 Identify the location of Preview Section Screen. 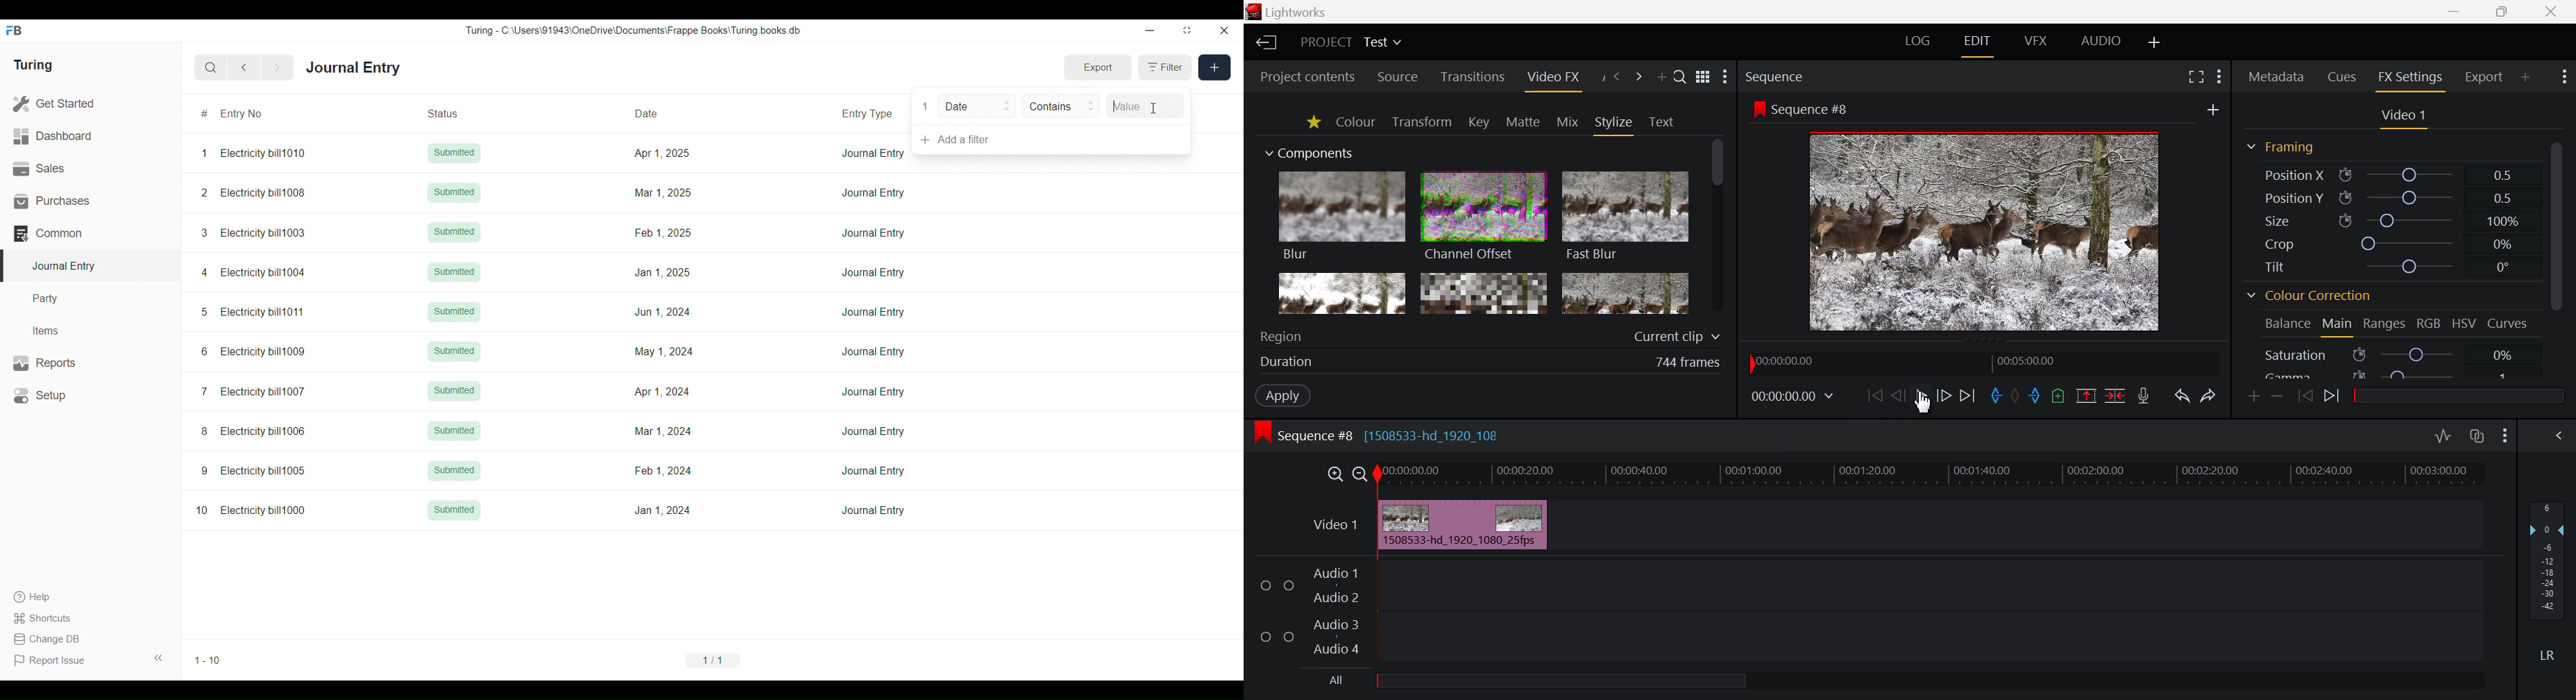
(1989, 217).